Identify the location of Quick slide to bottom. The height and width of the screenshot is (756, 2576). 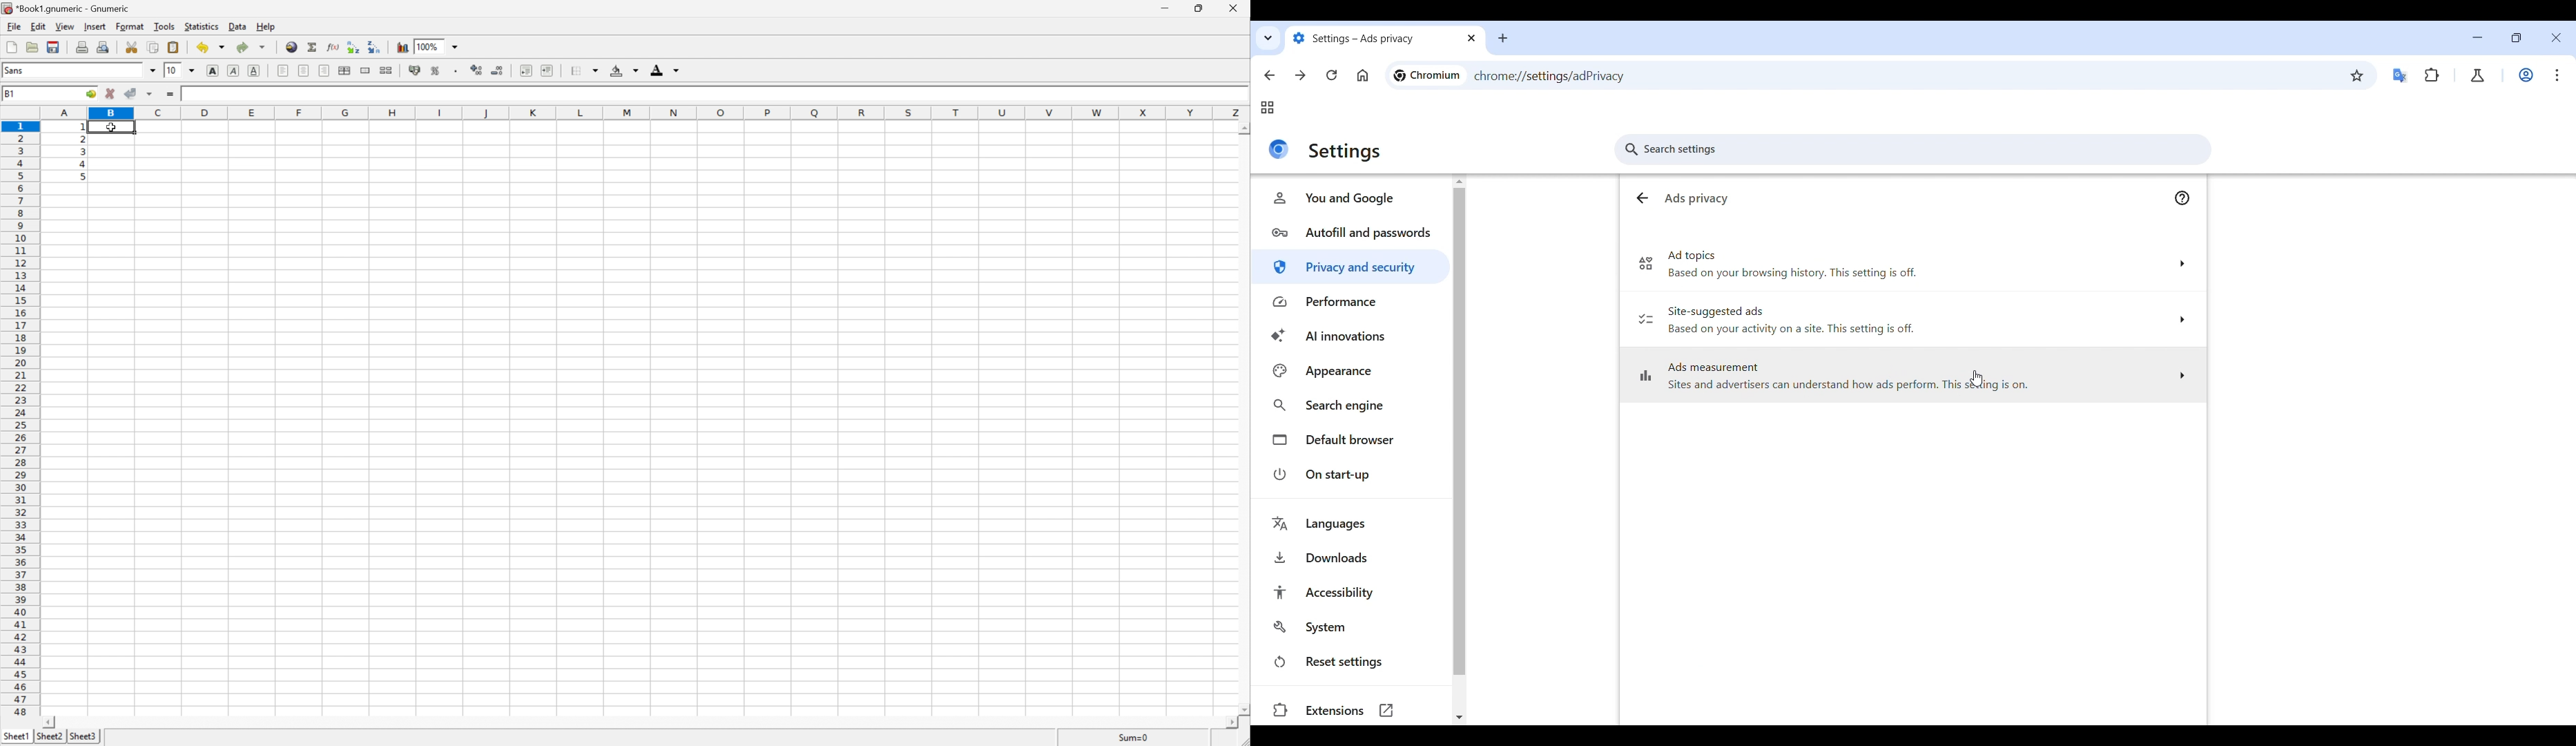
(1459, 718).